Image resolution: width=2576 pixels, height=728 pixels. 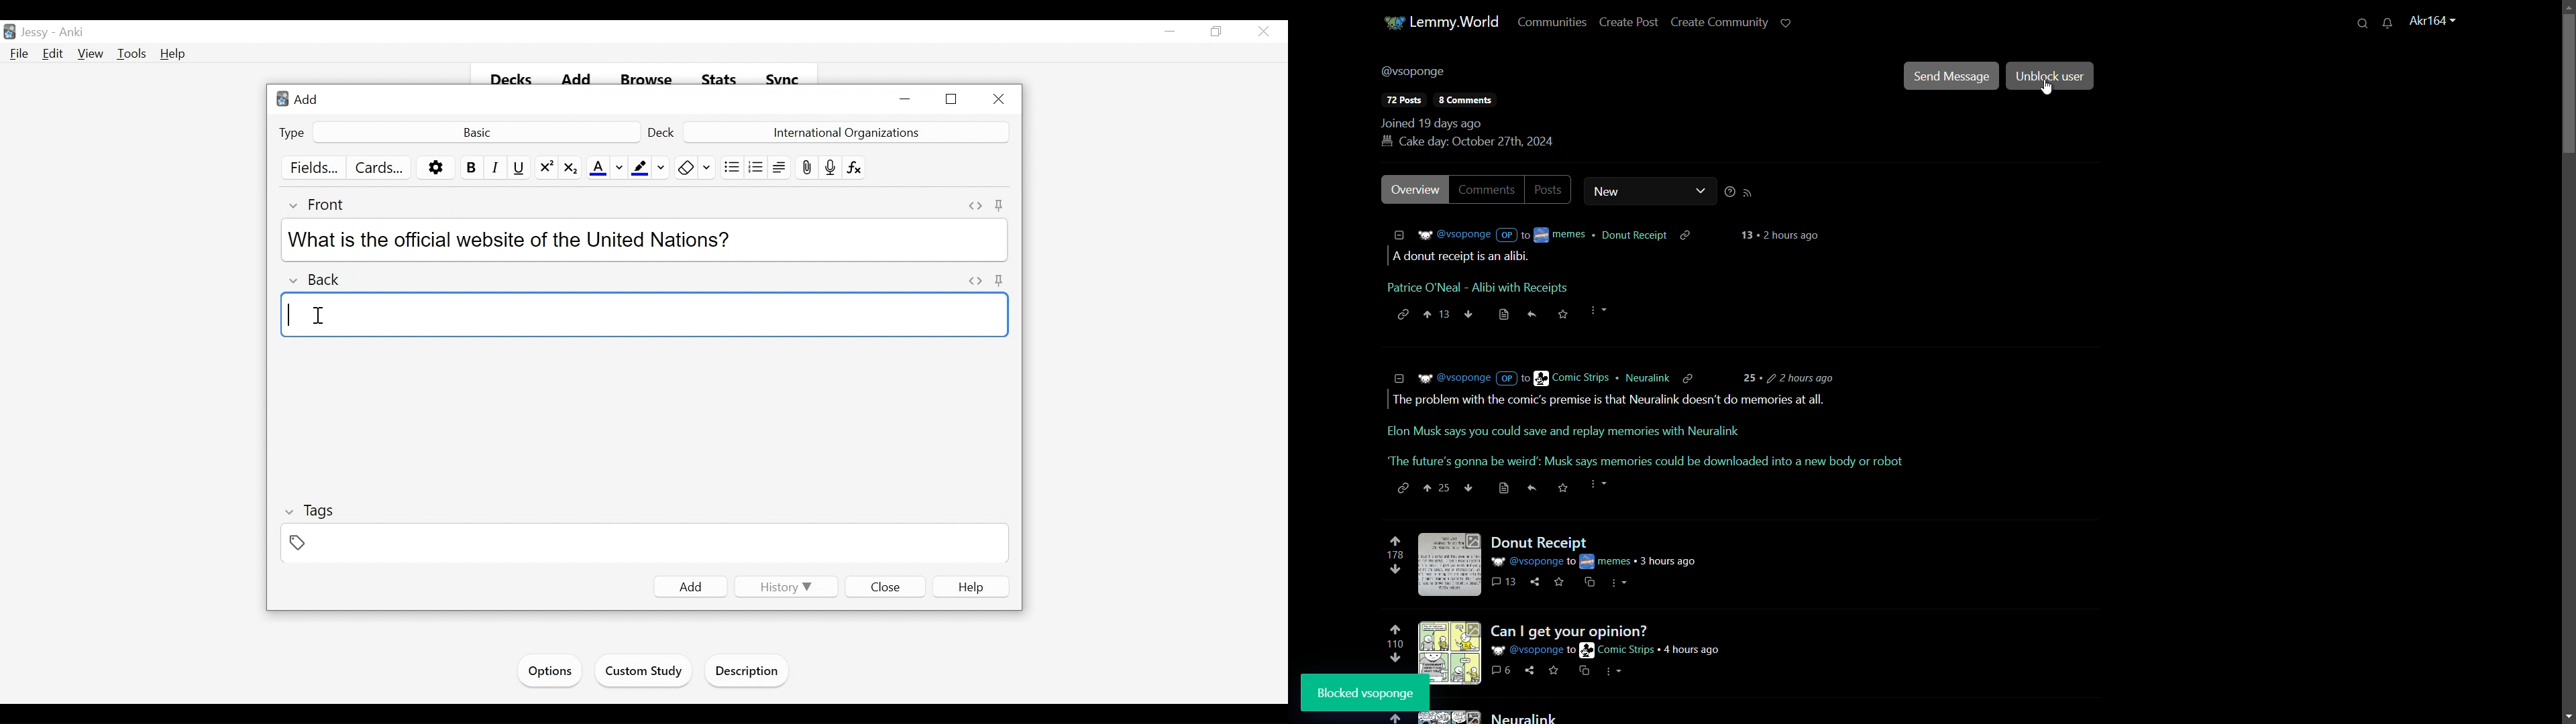 I want to click on username, so click(x=1414, y=73).